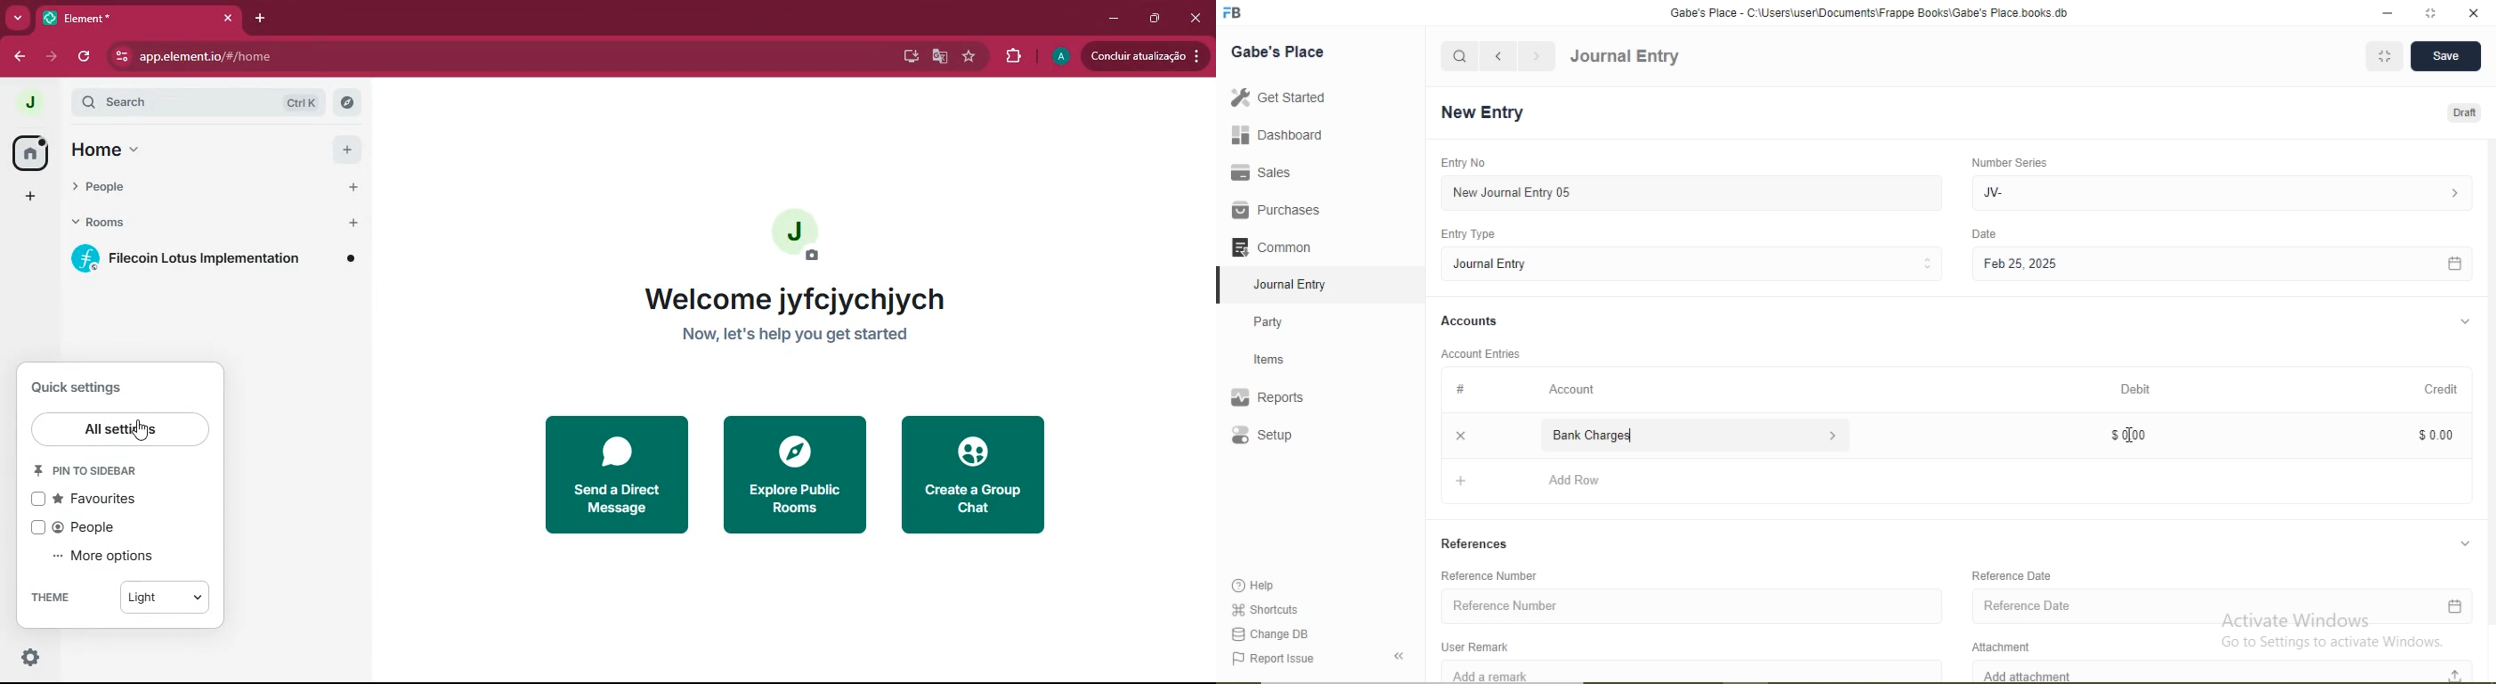  What do you see at coordinates (183, 184) in the screenshot?
I see `people` at bounding box center [183, 184].